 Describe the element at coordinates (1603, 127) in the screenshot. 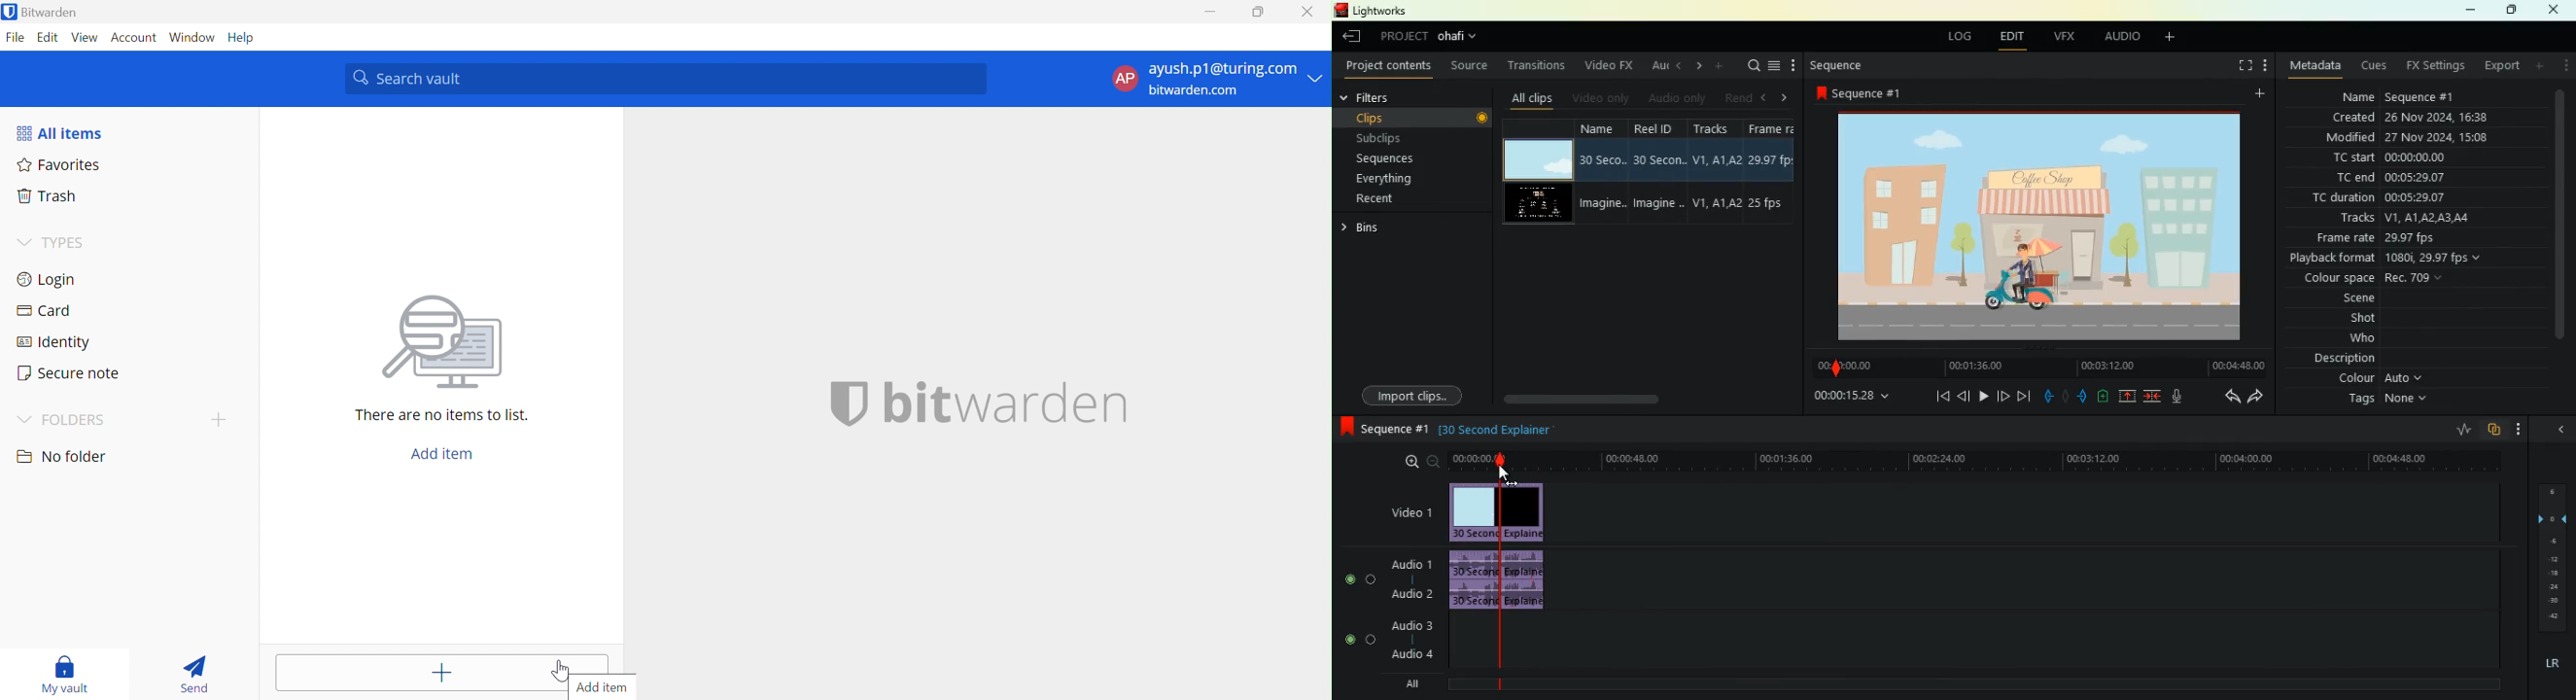

I see `name` at that location.